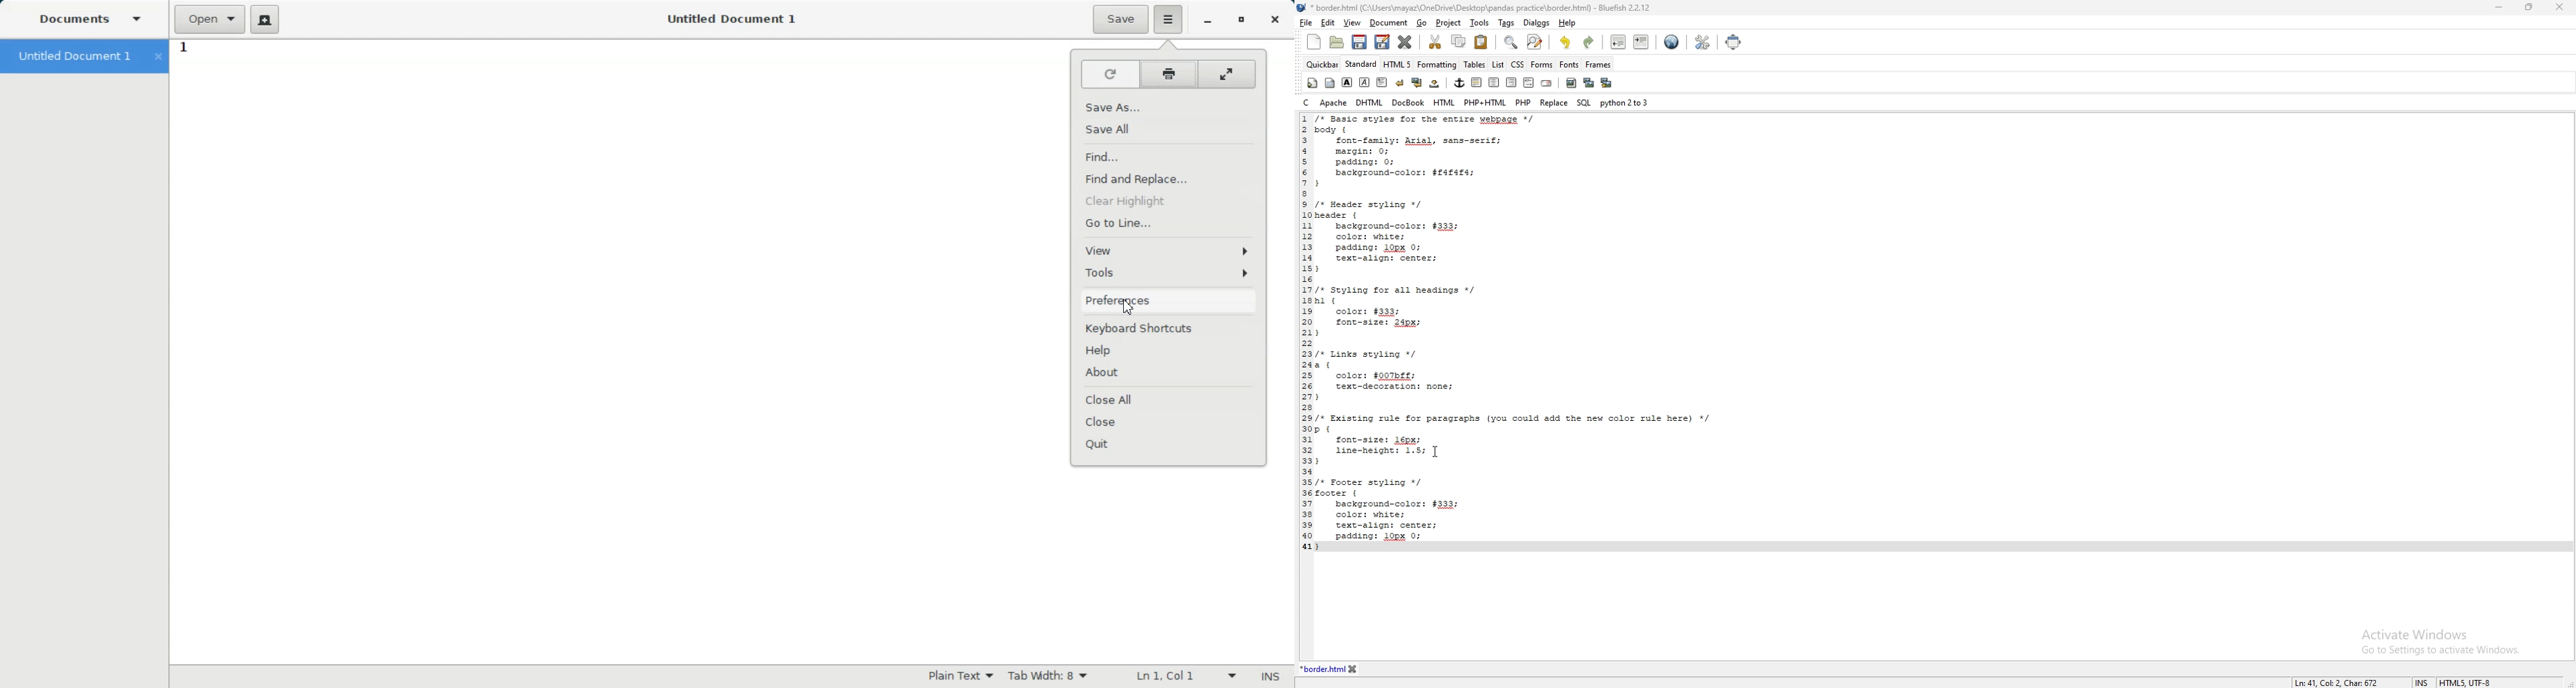  Describe the element at coordinates (1169, 75) in the screenshot. I see `Print` at that location.